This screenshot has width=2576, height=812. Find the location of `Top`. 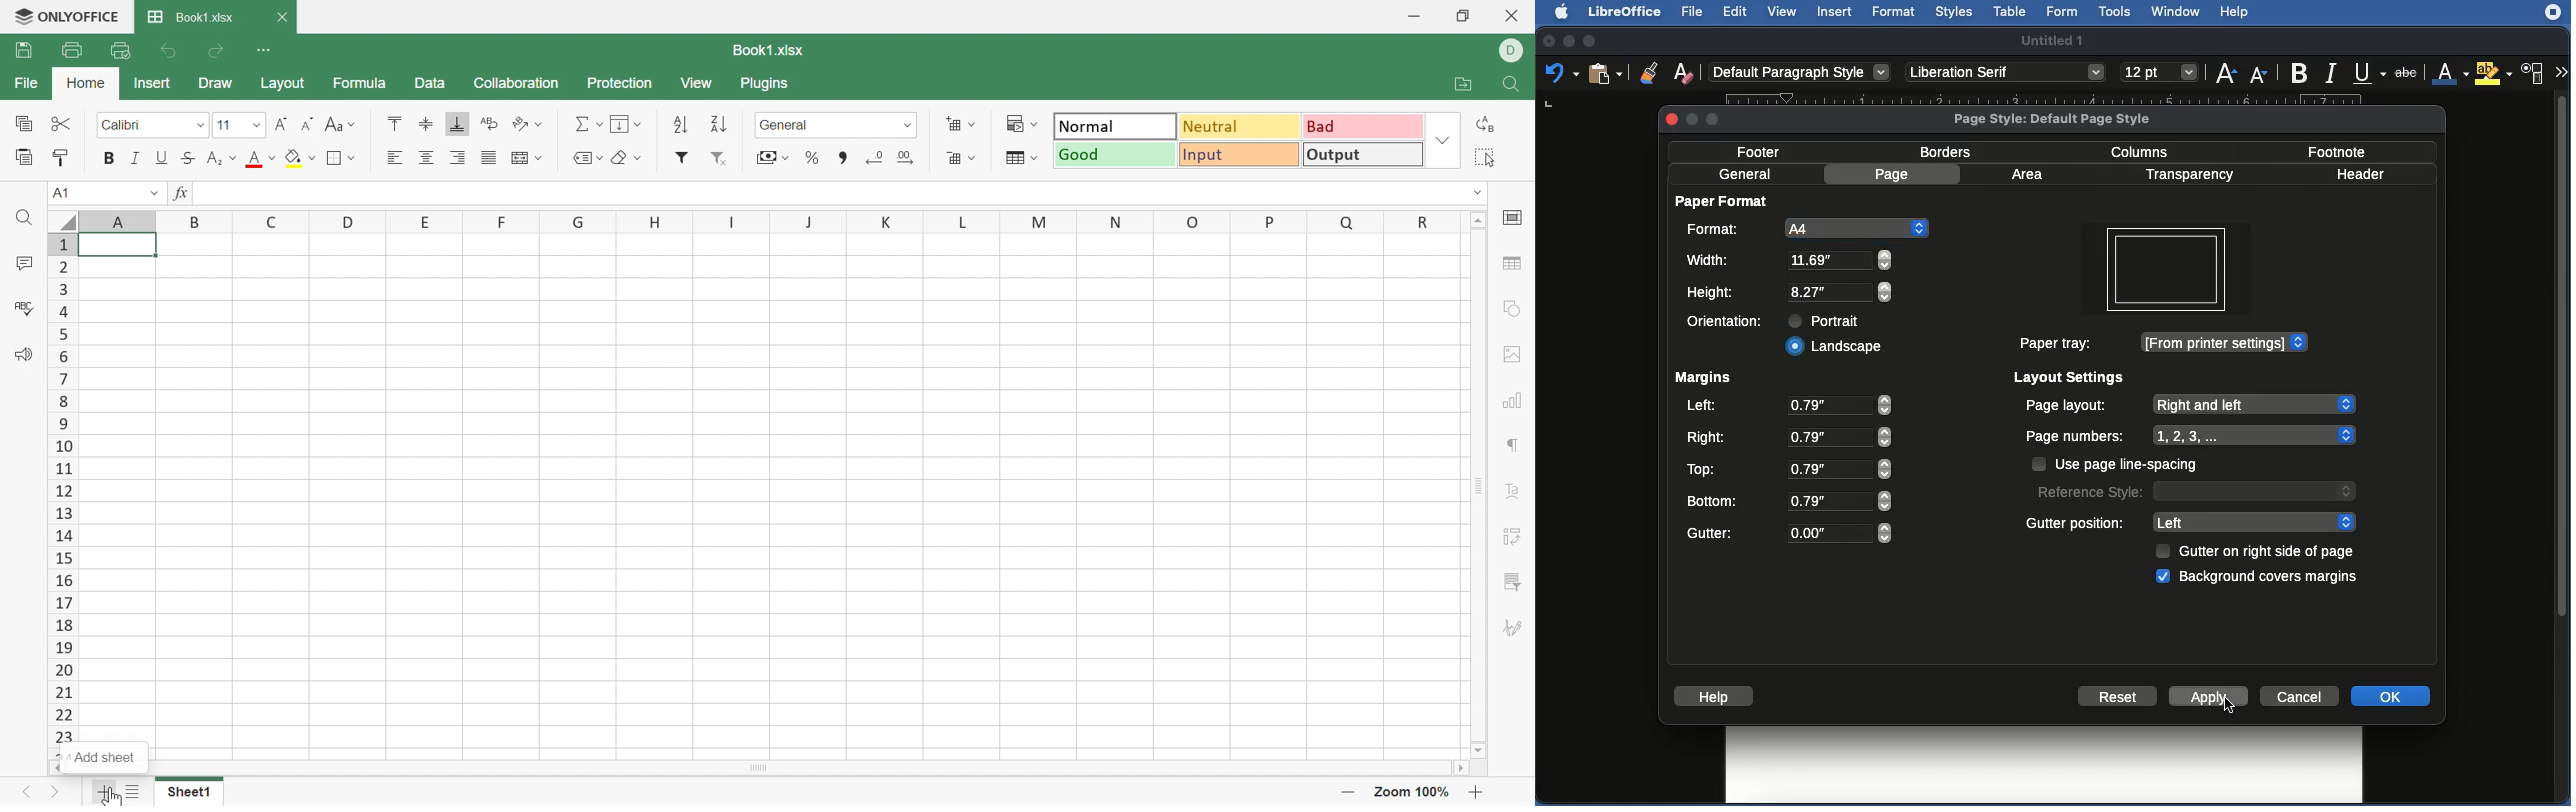

Top is located at coordinates (1702, 469).